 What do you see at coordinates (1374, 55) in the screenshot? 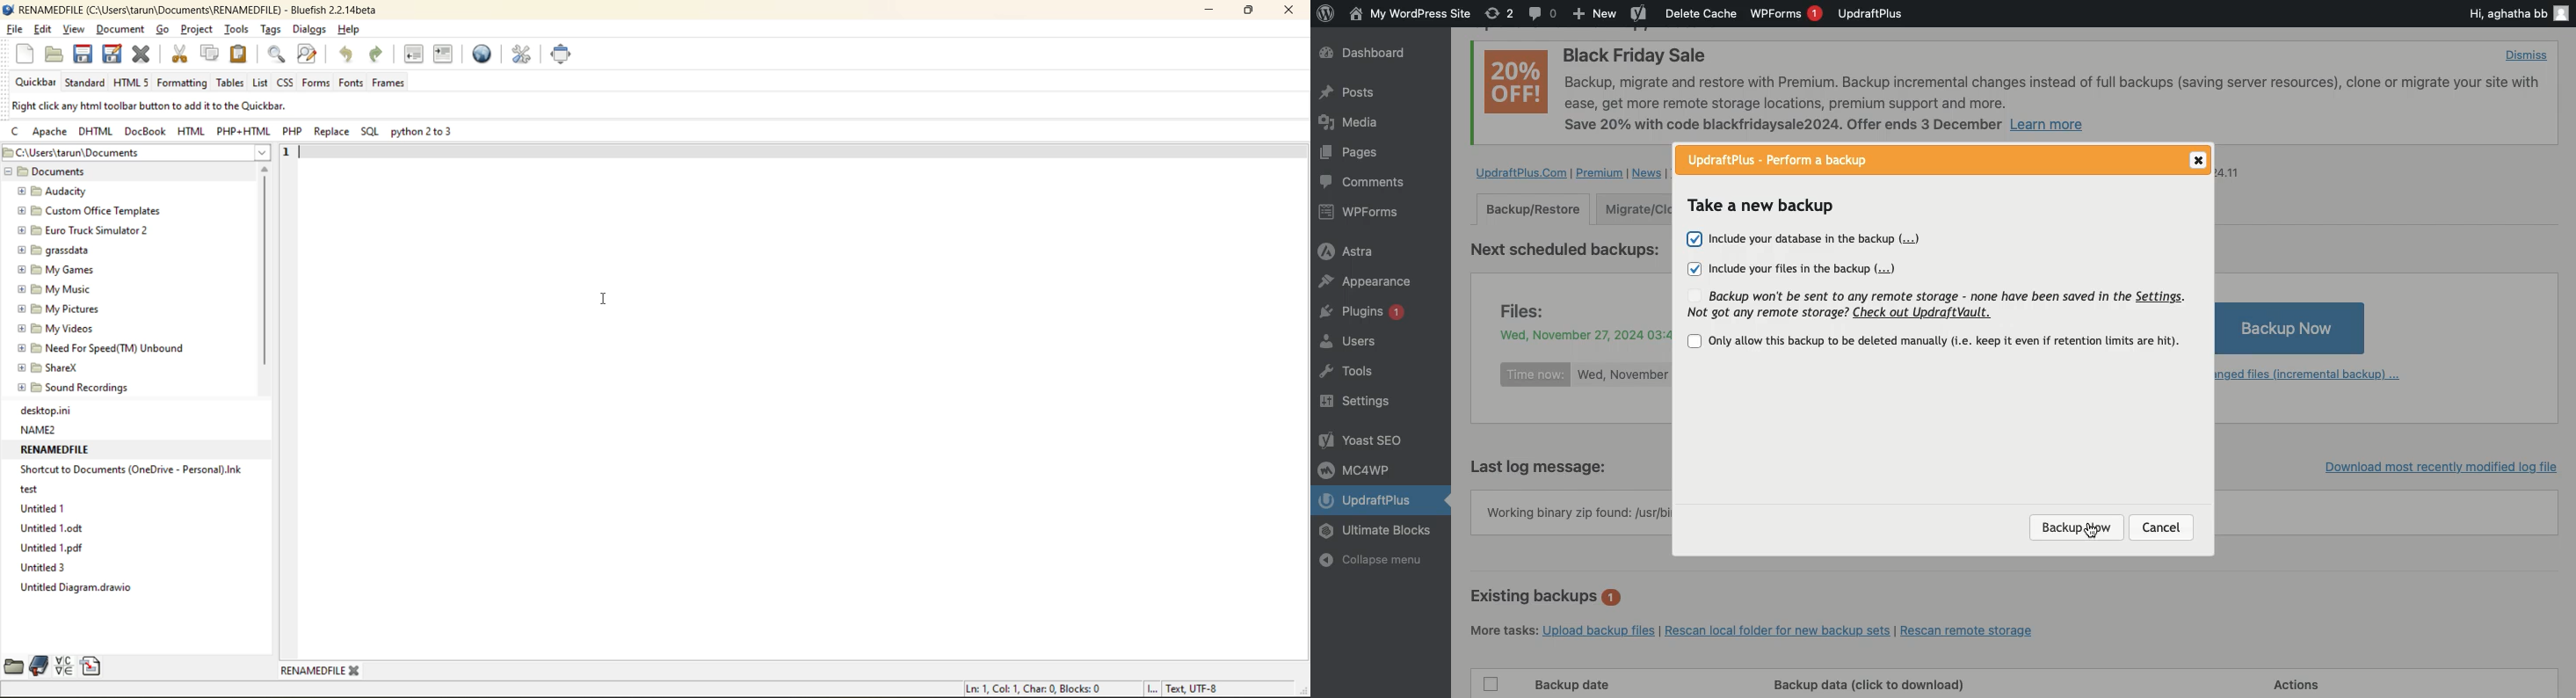
I see `Dashboard` at bounding box center [1374, 55].